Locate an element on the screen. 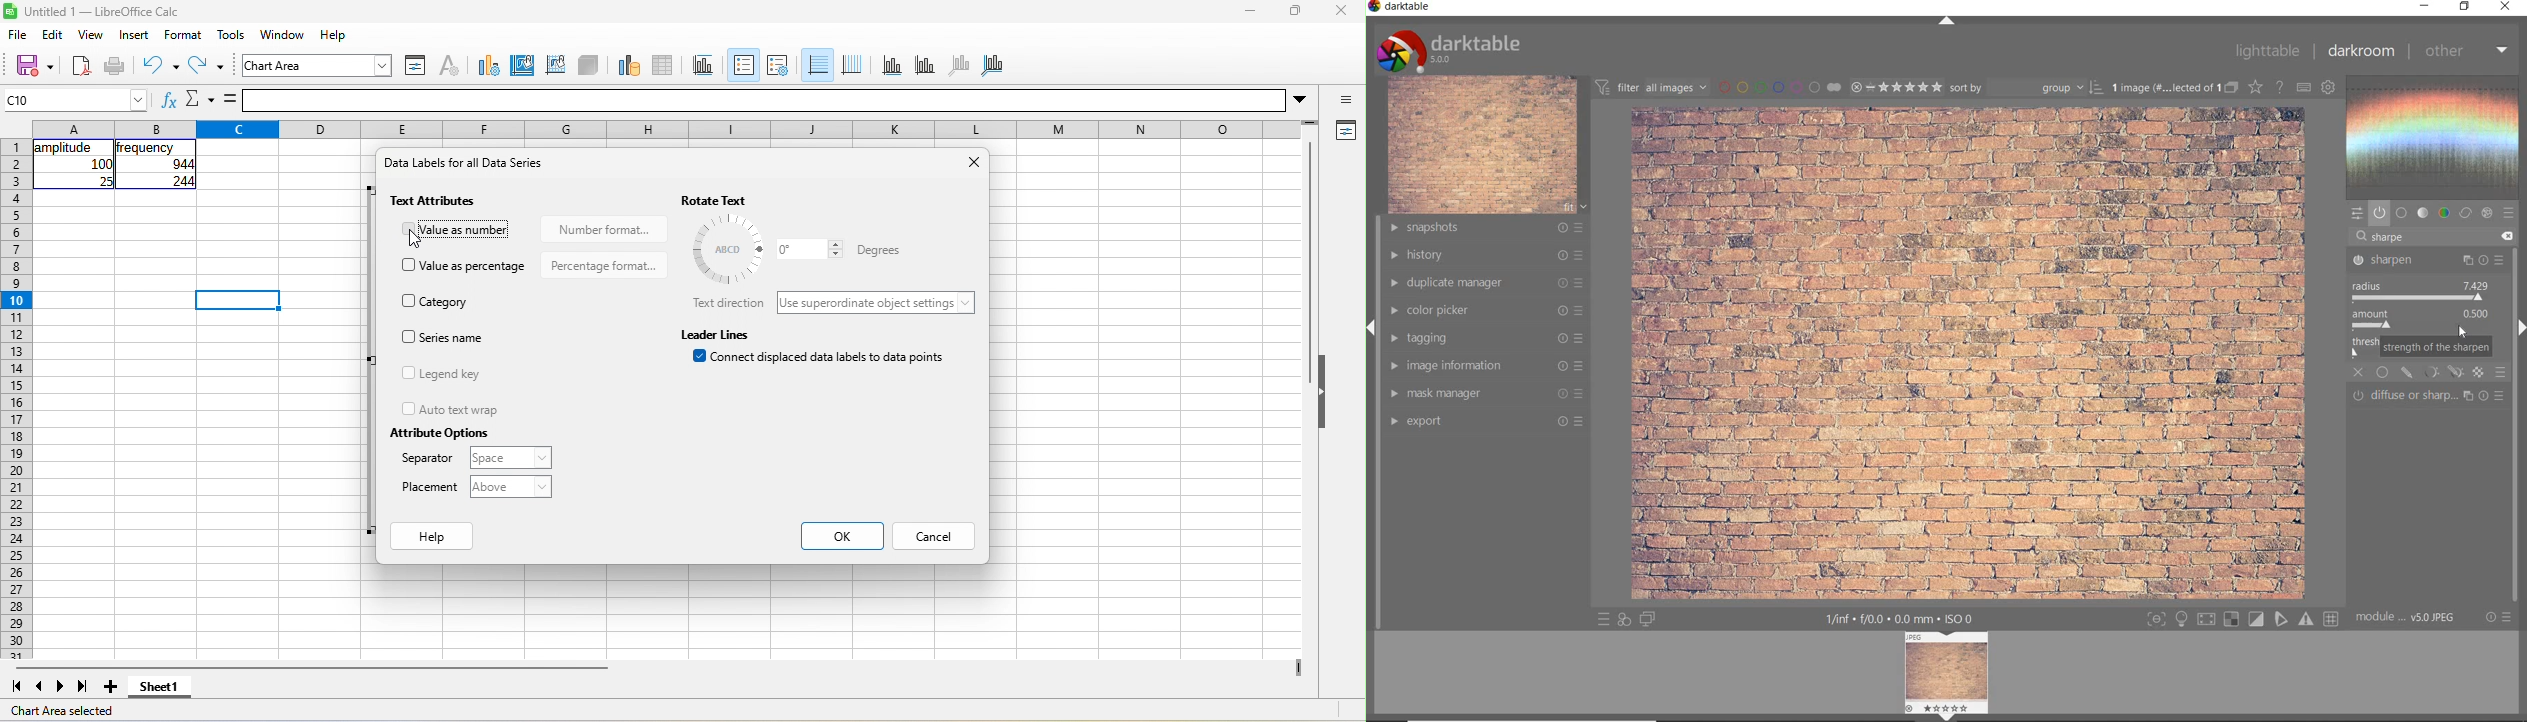  mask manager is located at coordinates (1486, 393).